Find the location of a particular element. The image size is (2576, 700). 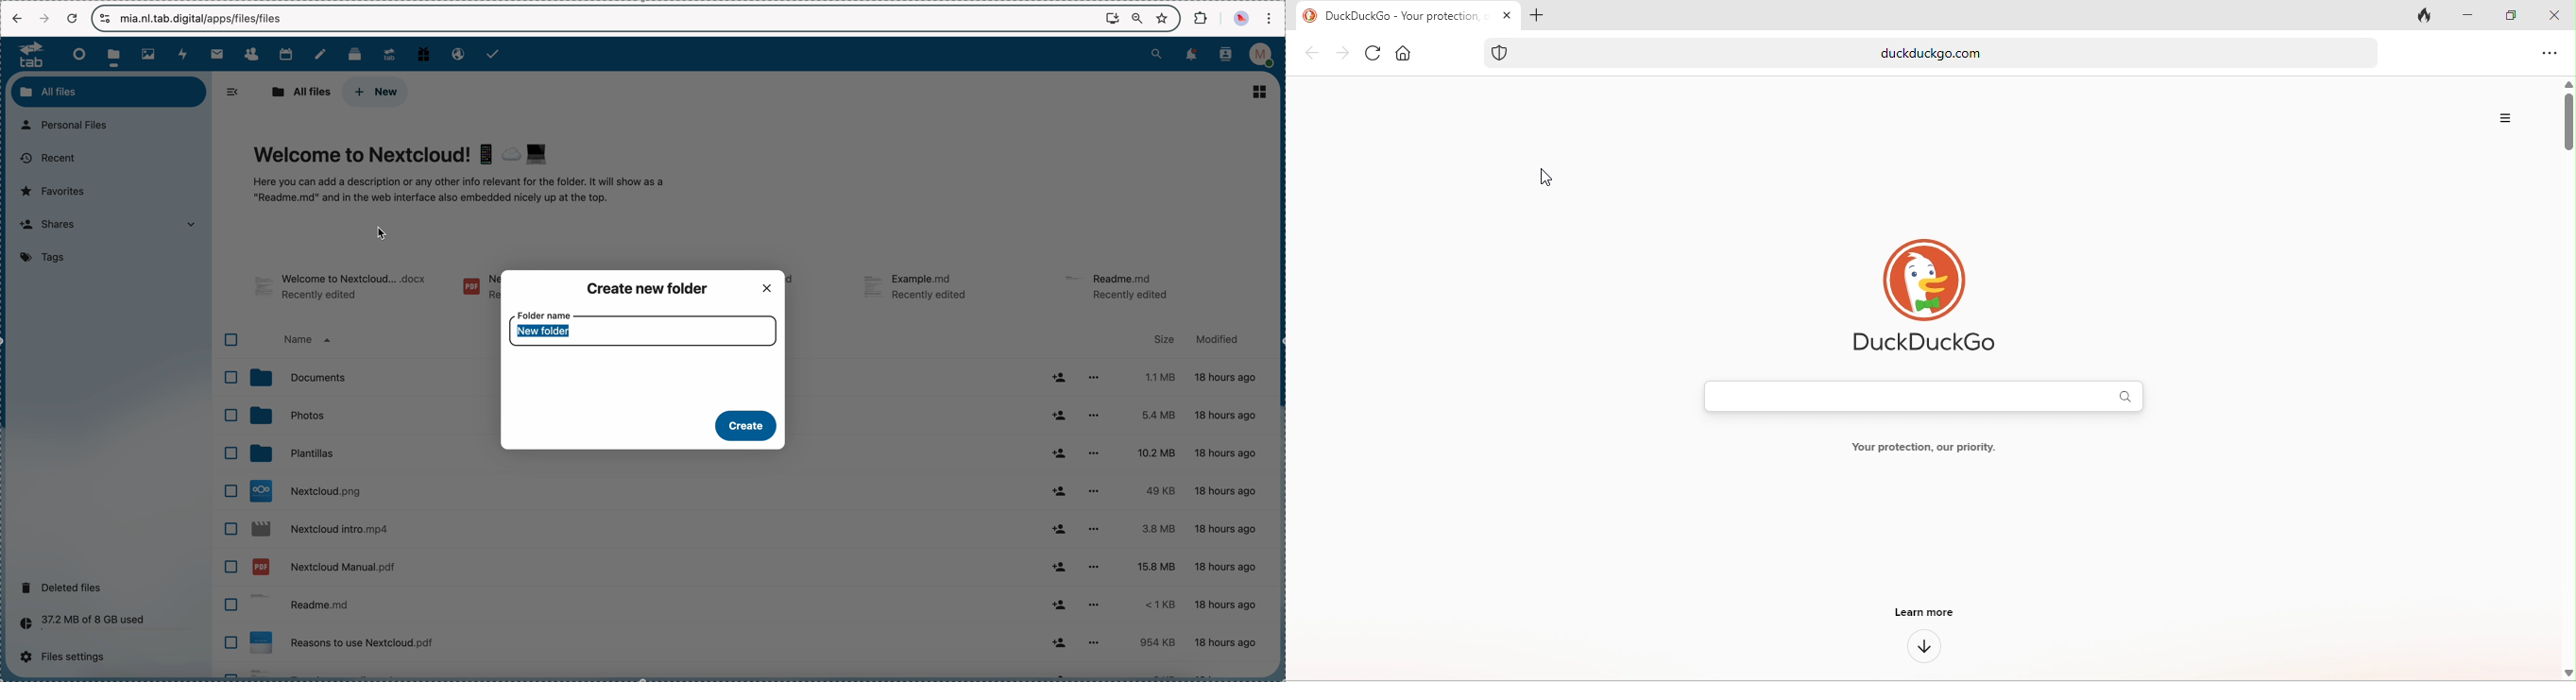

close is located at coordinates (2554, 14).